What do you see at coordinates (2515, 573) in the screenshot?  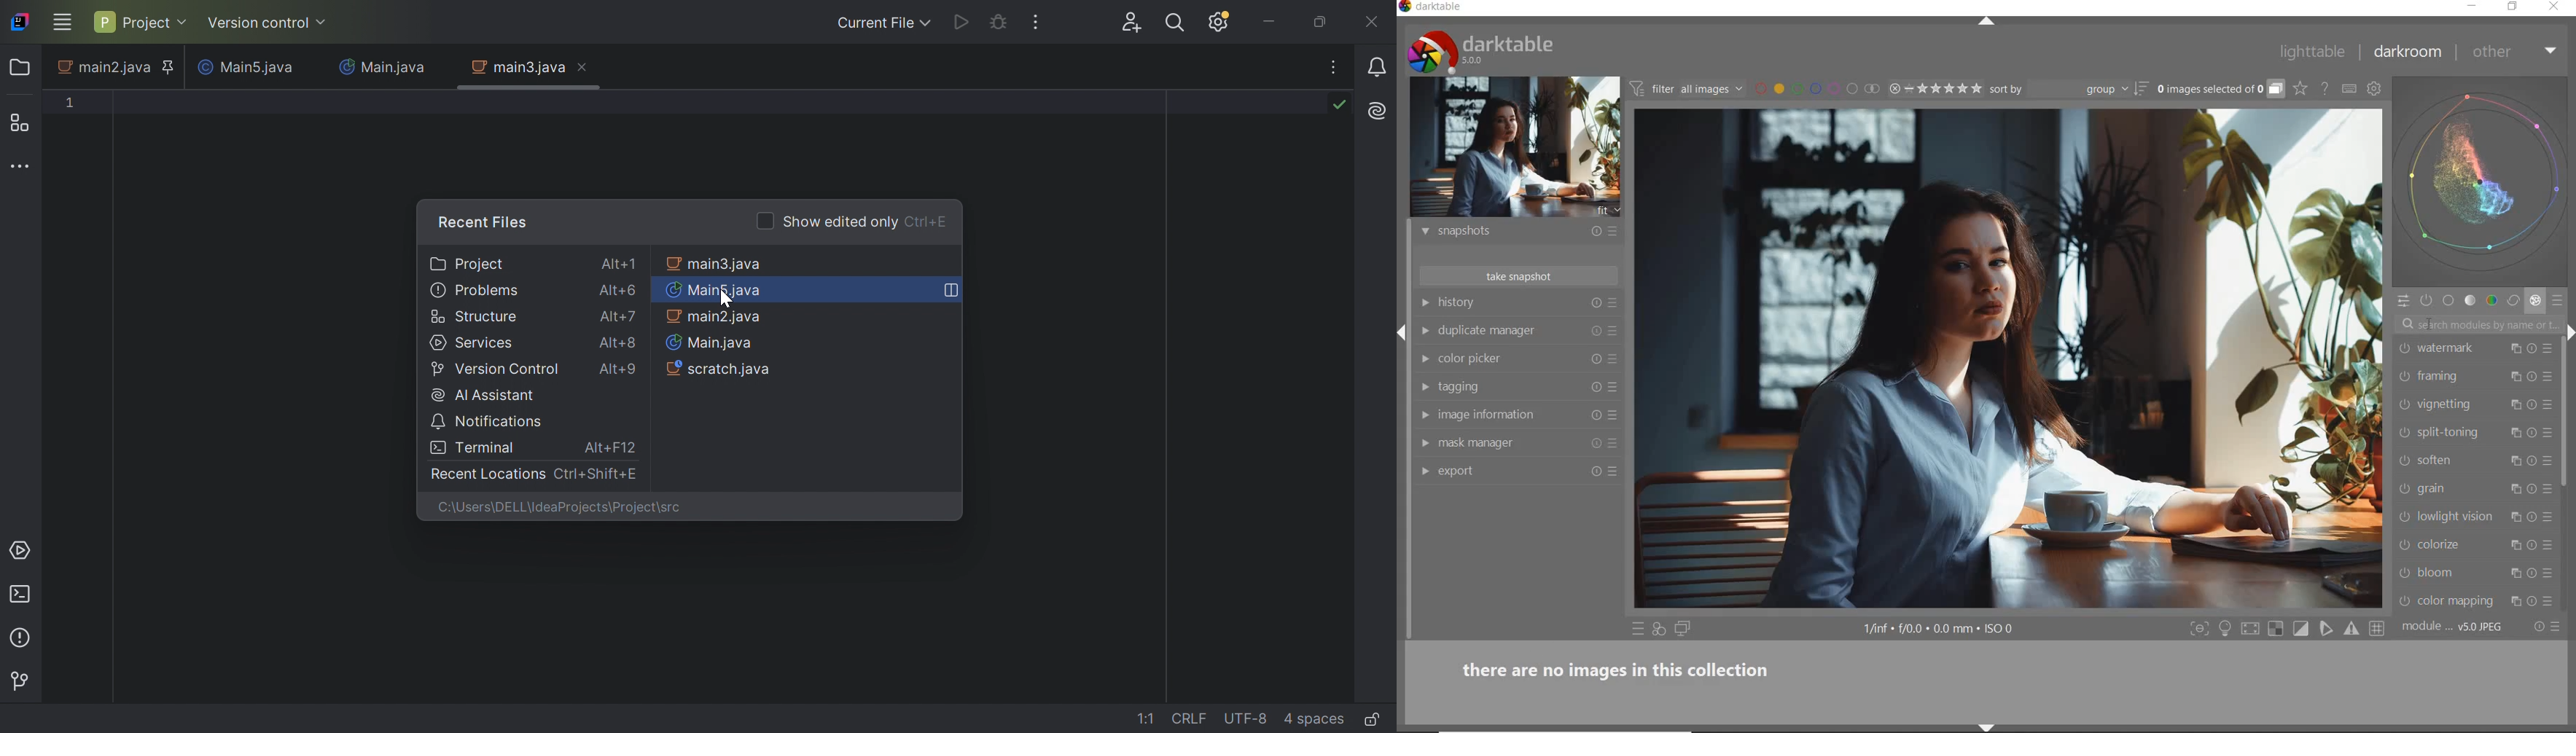 I see `multiple instance actions` at bounding box center [2515, 573].